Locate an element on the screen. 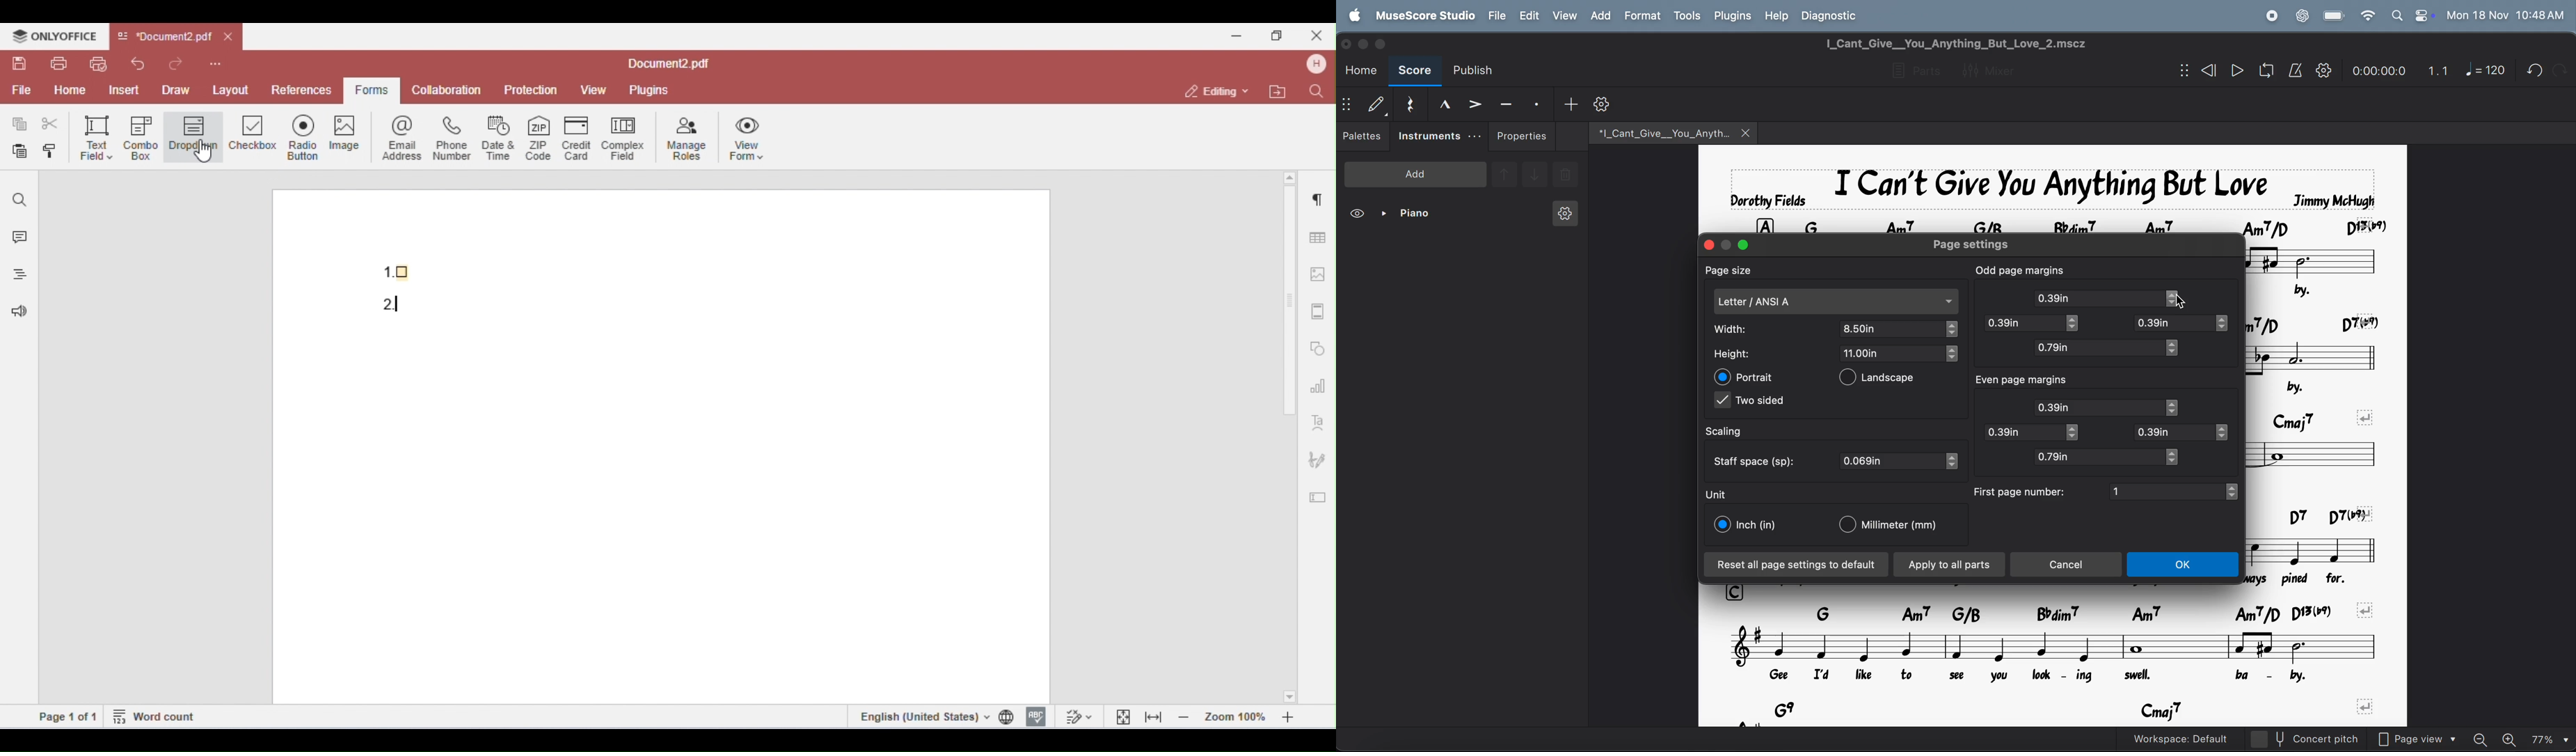 The image size is (2576, 756). uptone is located at coordinates (1504, 173).